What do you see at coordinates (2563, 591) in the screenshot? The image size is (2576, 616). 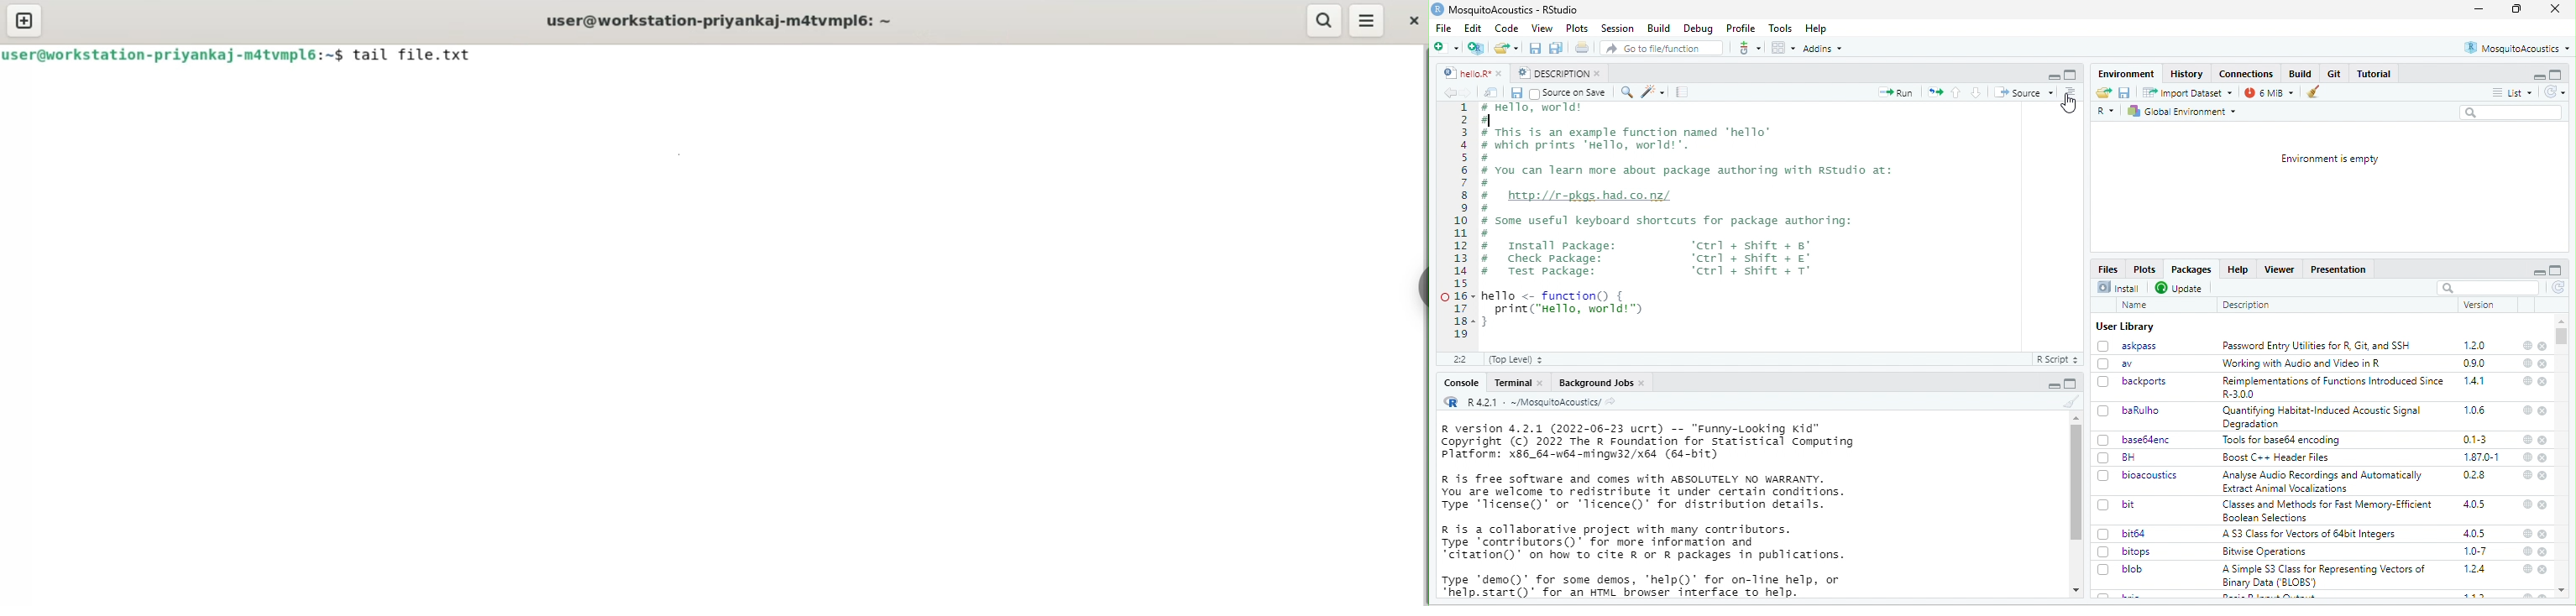 I see `scroll up` at bounding box center [2563, 591].